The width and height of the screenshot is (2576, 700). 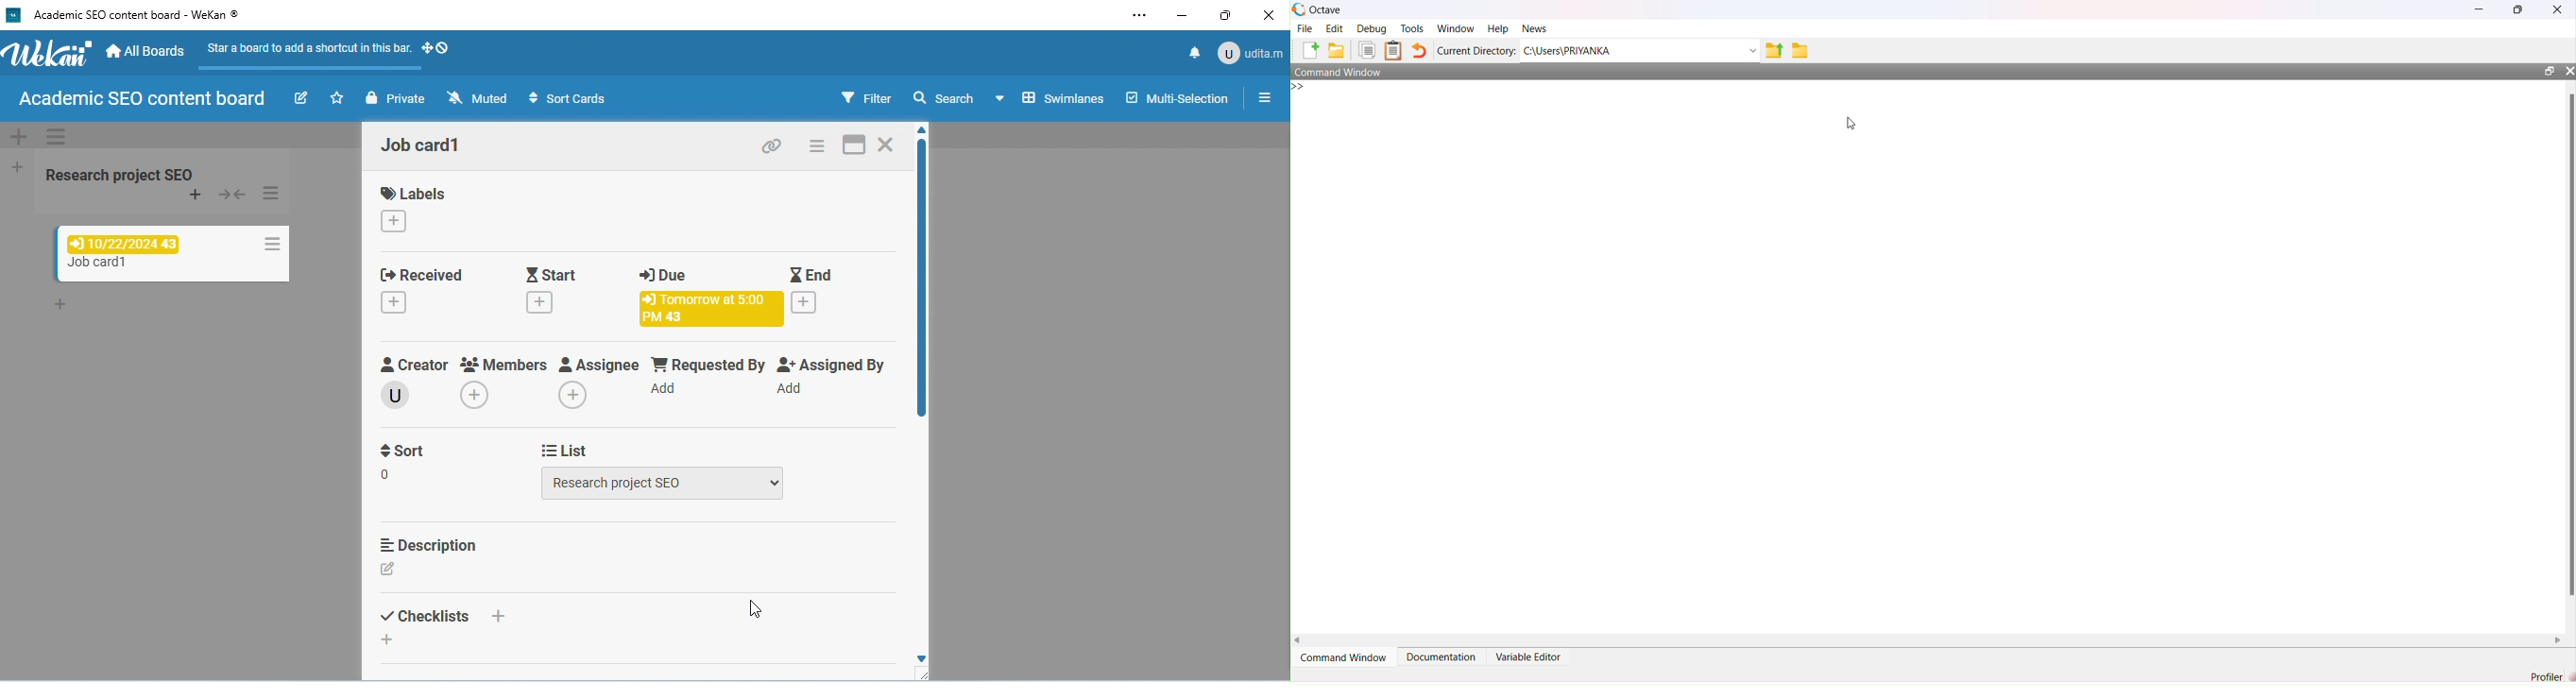 What do you see at coordinates (759, 612) in the screenshot?
I see `cursor` at bounding box center [759, 612].